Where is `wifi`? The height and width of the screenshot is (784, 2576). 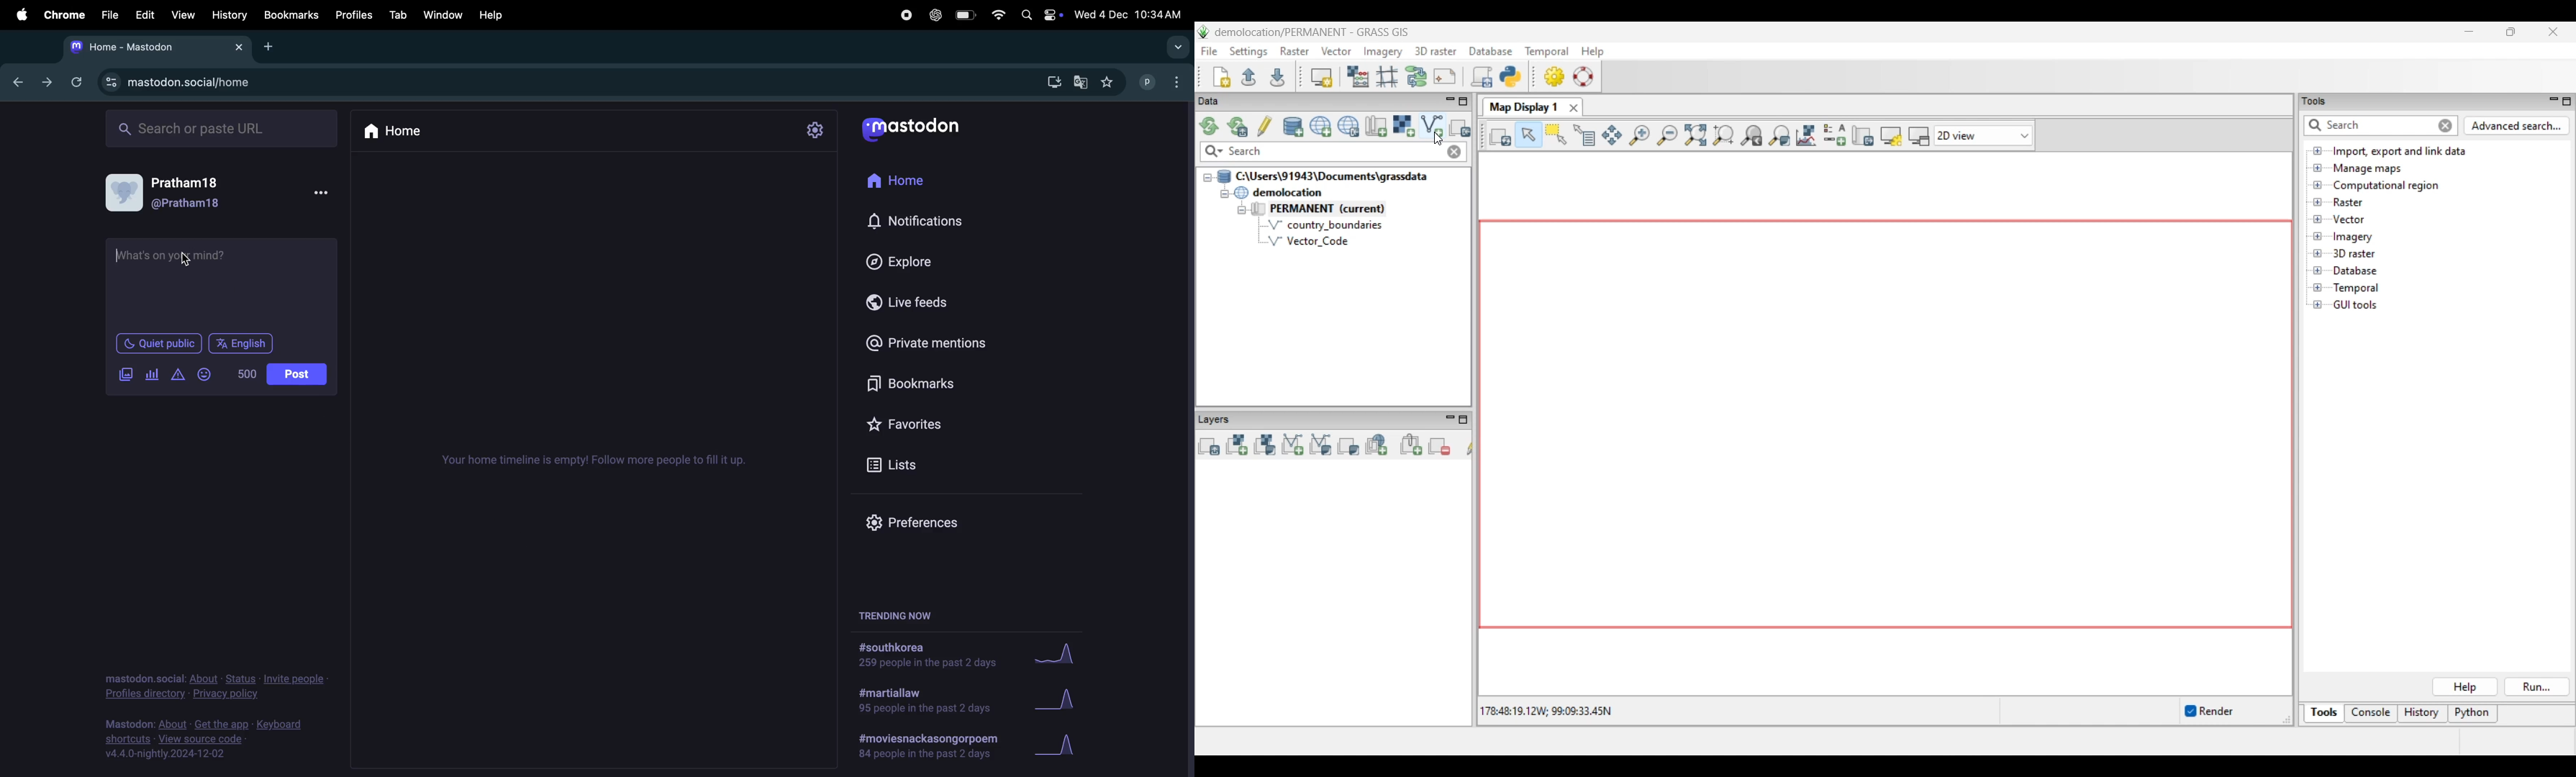 wifi is located at coordinates (997, 16).